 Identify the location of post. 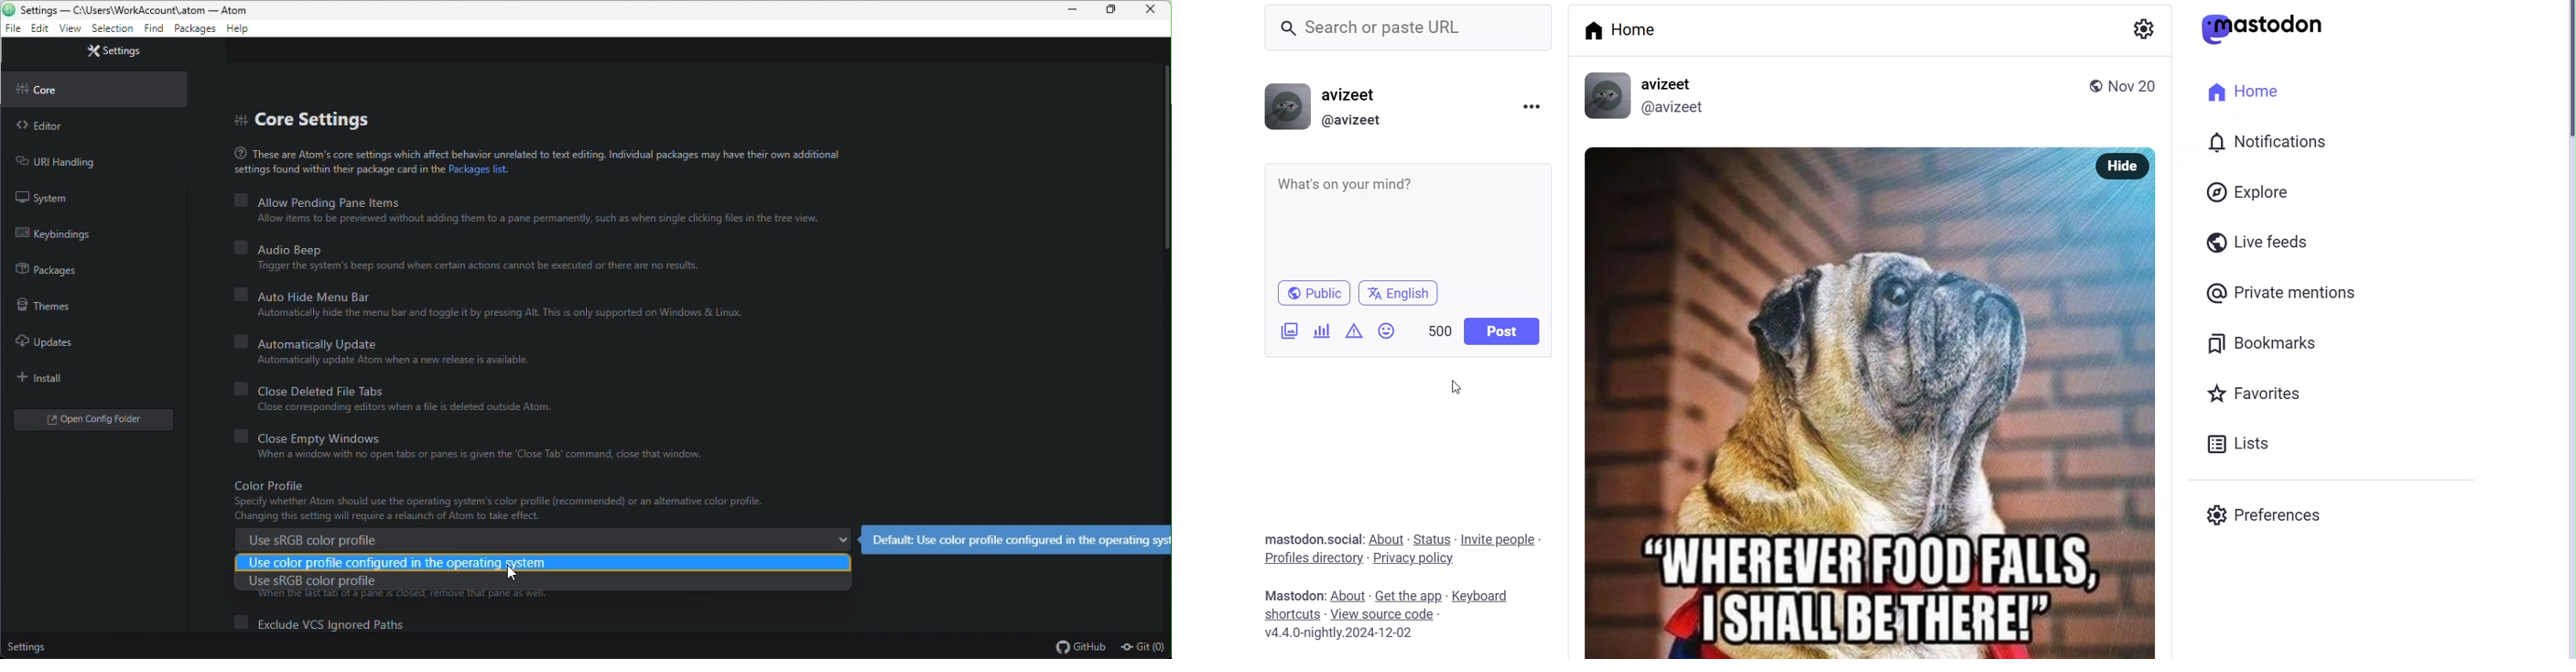
(1501, 332).